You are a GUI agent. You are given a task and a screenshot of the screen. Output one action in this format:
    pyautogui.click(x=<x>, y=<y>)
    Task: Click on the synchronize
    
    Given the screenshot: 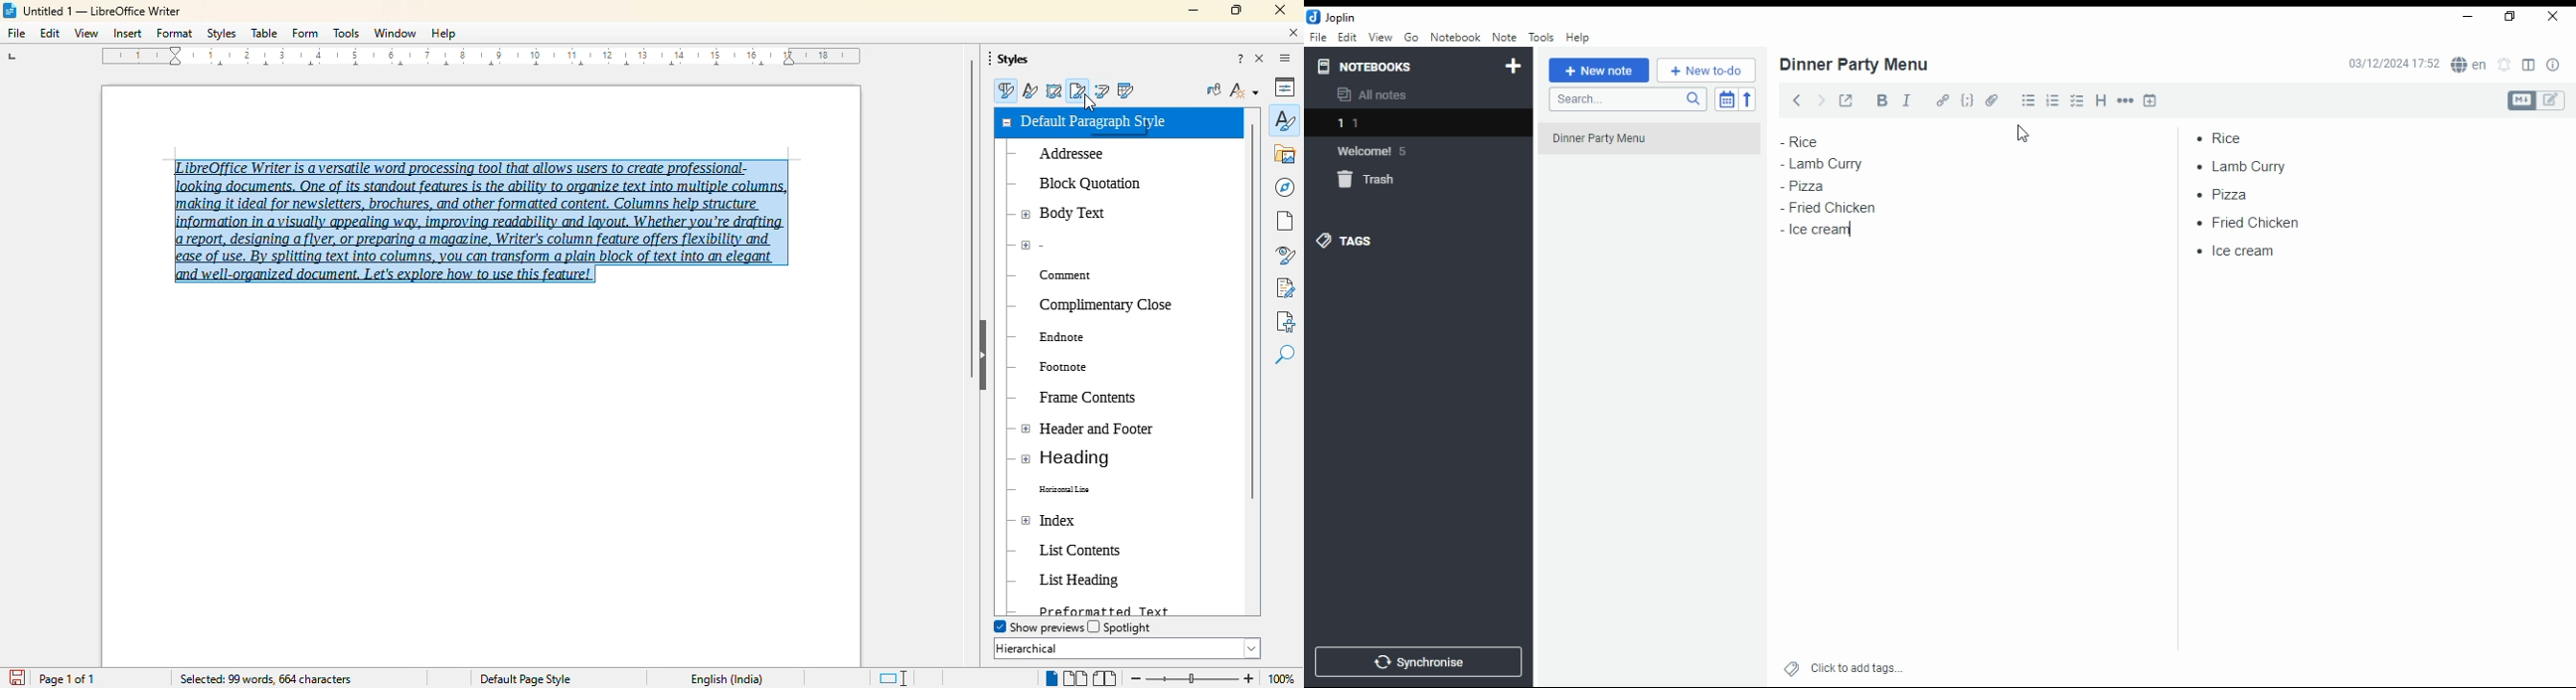 What is the action you would take?
    pyautogui.click(x=1417, y=662)
    